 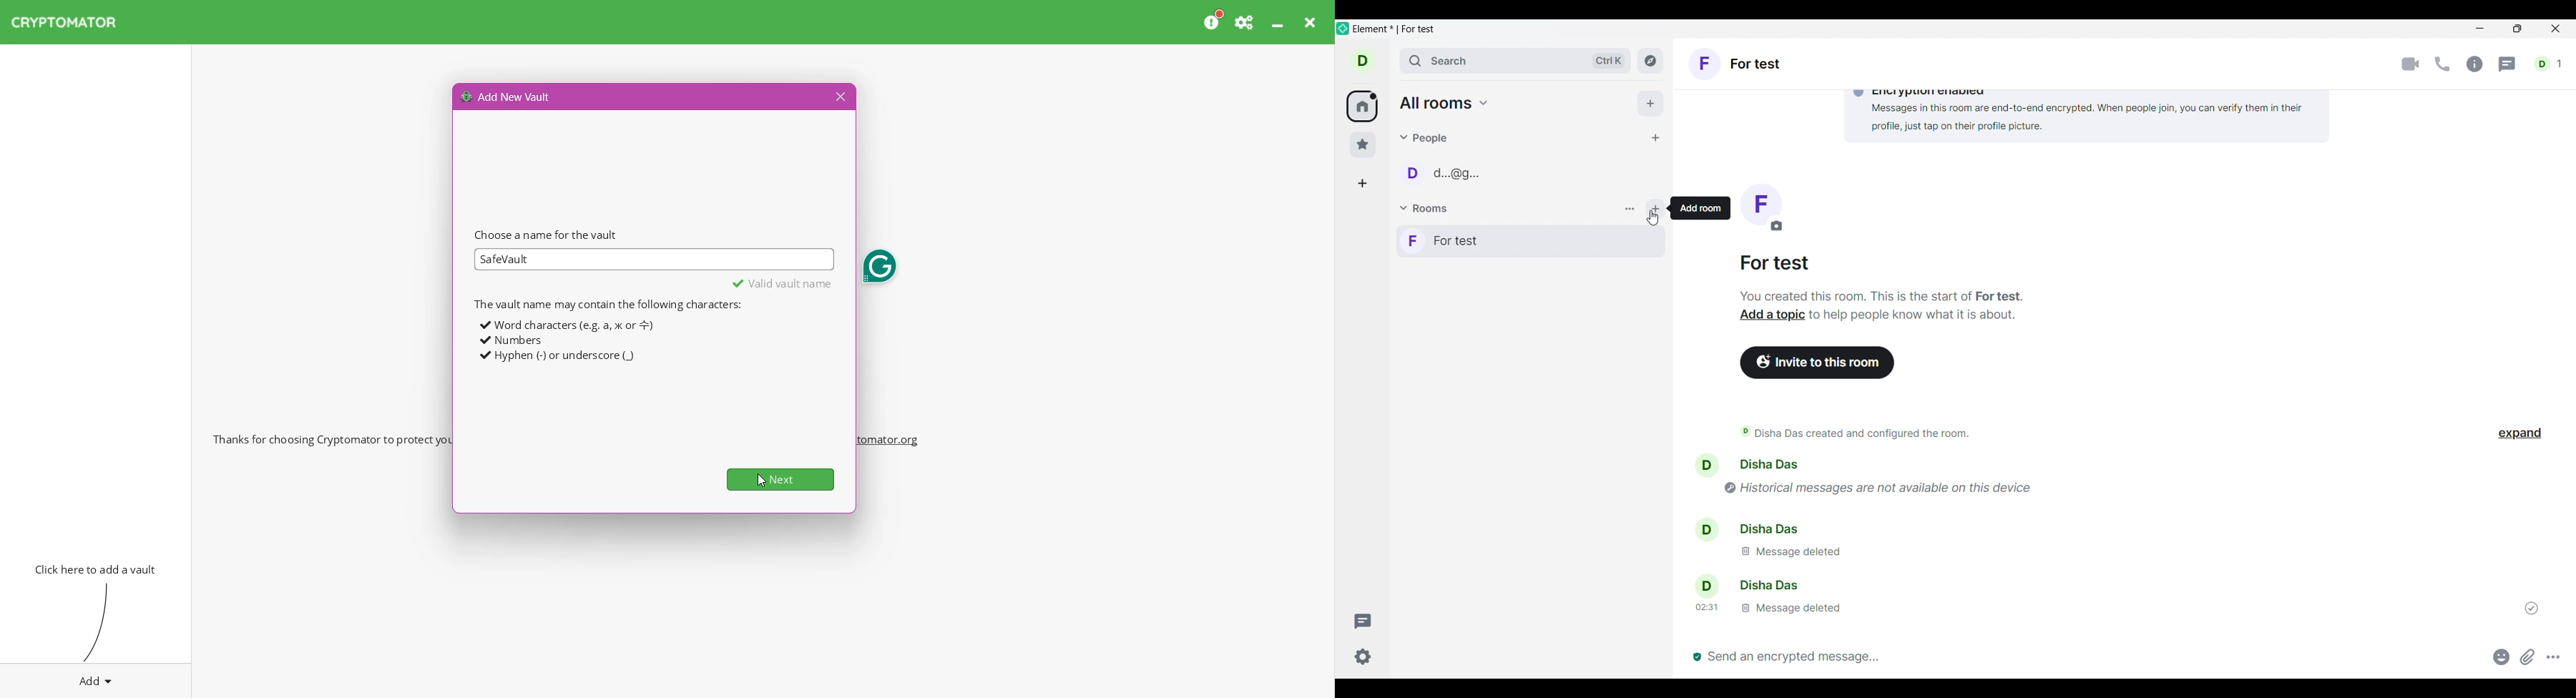 What do you see at coordinates (1654, 221) in the screenshot?
I see `selection cursor` at bounding box center [1654, 221].